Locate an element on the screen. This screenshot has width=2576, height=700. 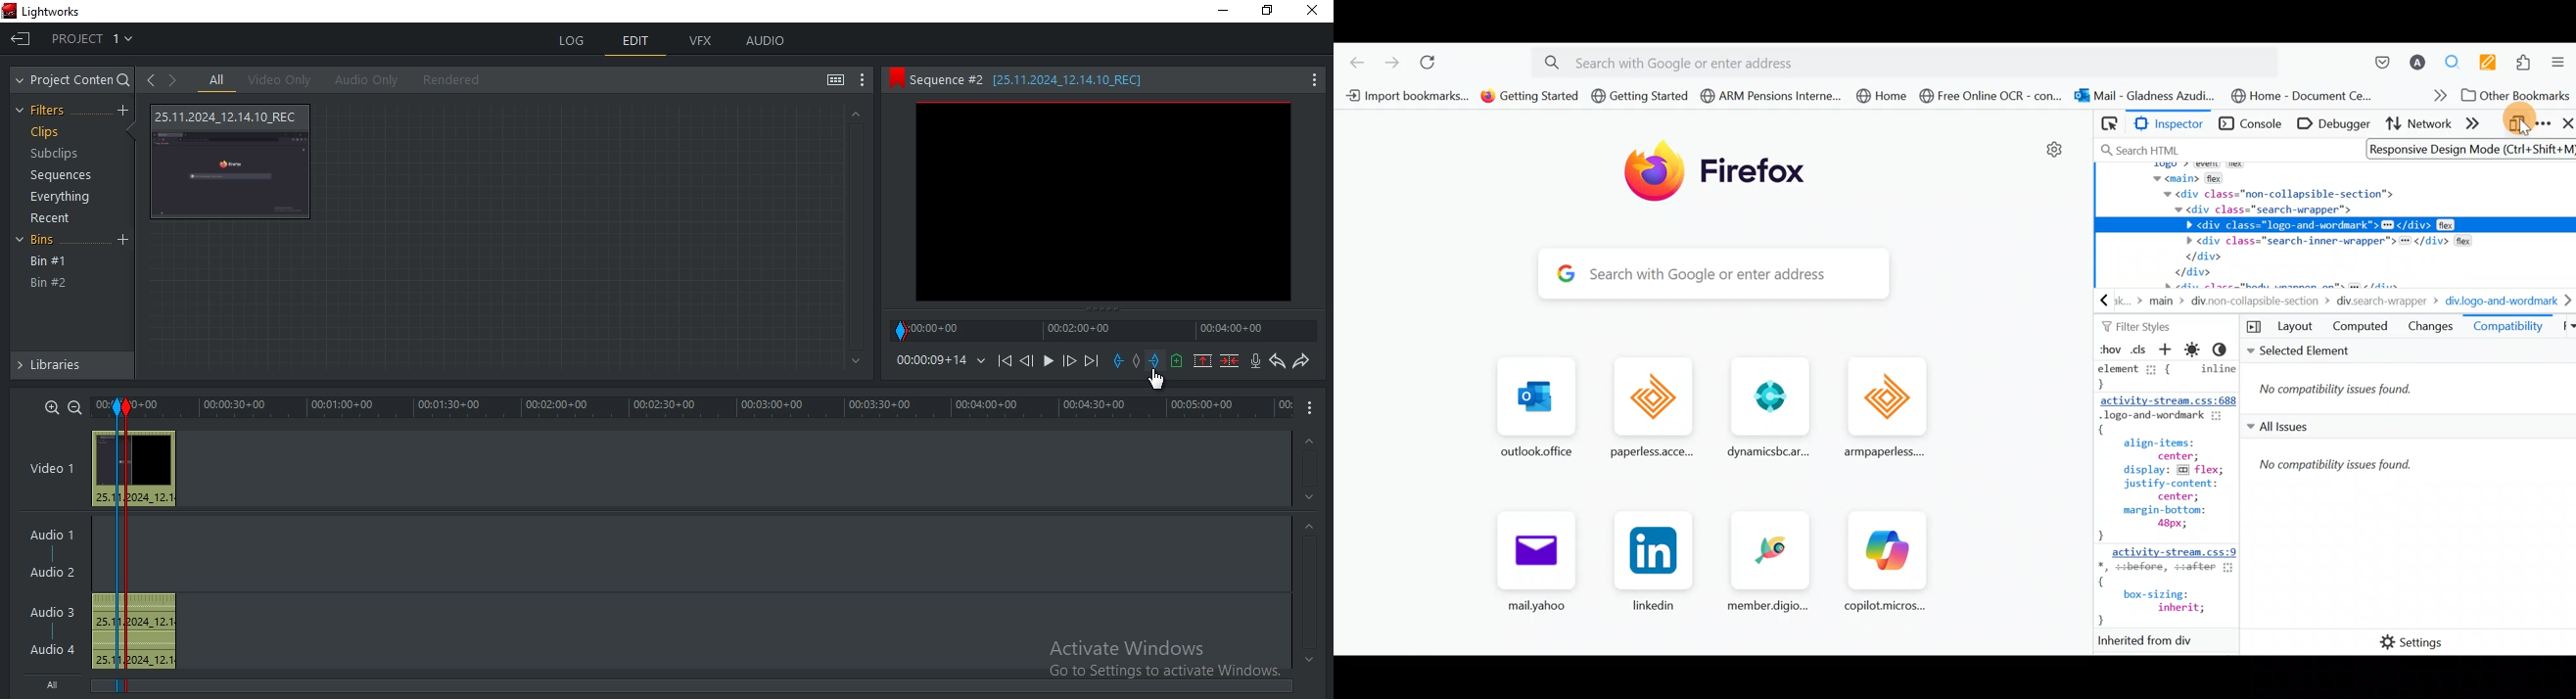
sequence #2 is located at coordinates (1082, 80).